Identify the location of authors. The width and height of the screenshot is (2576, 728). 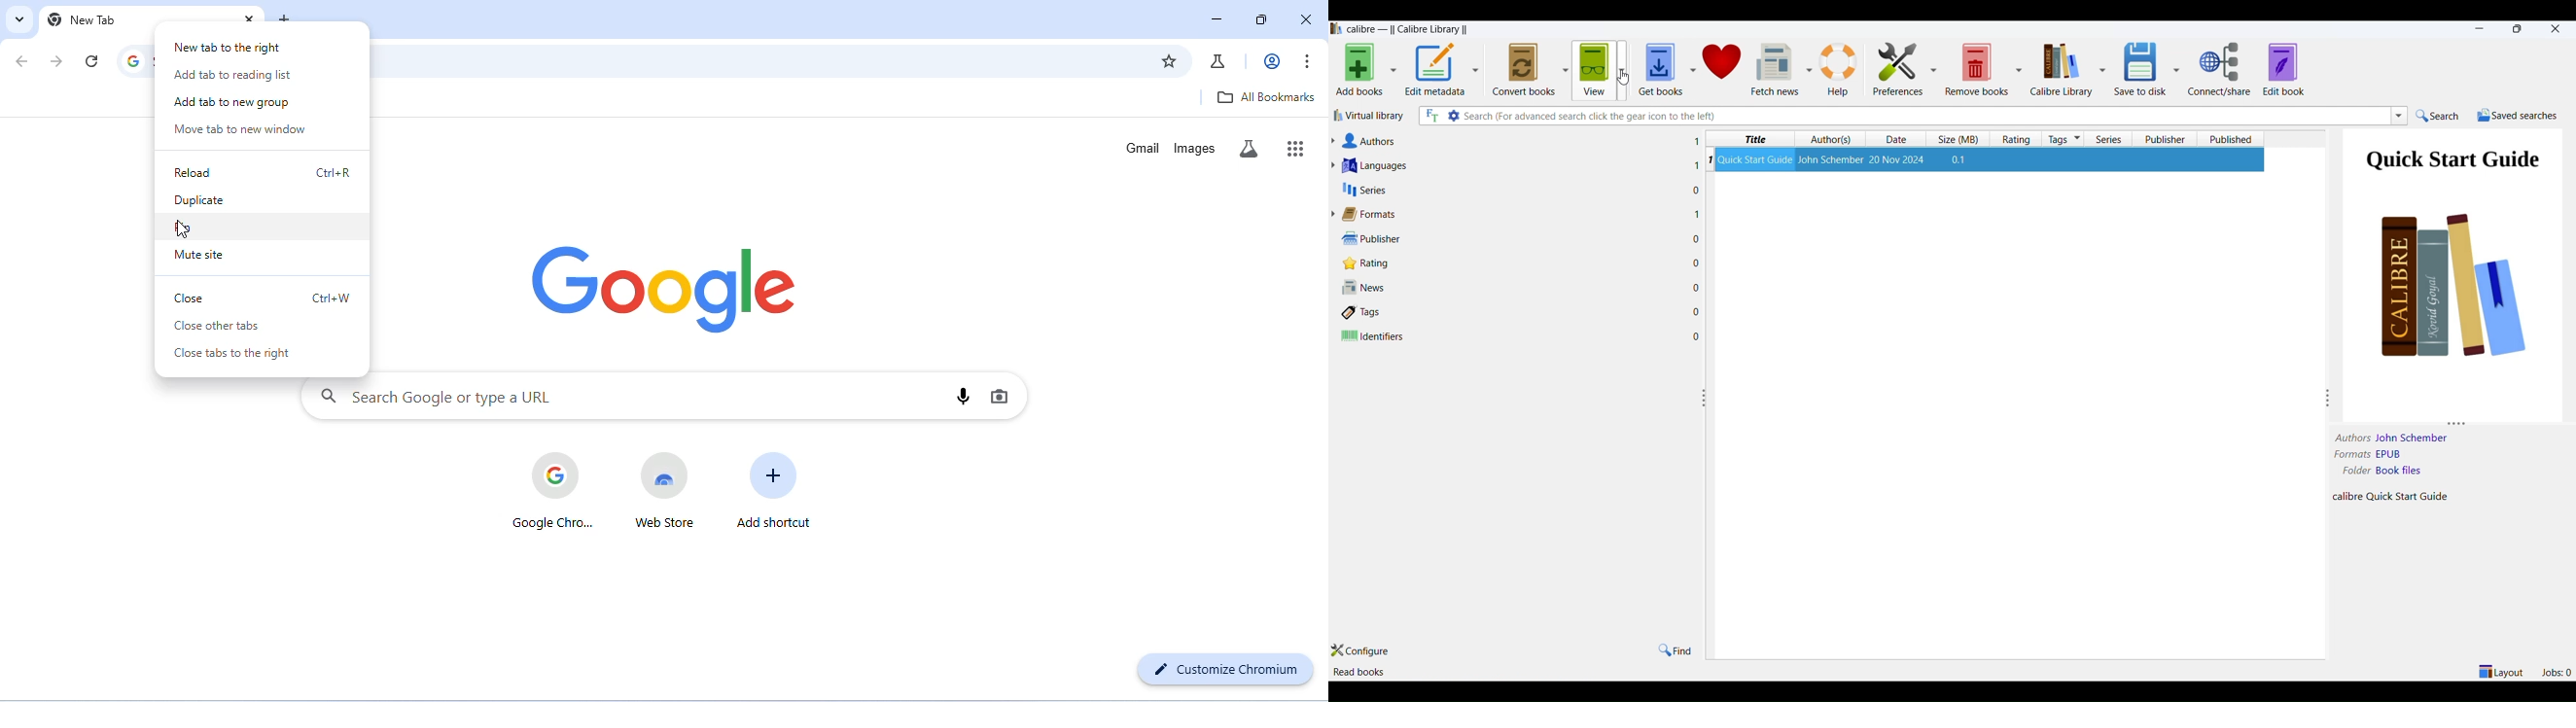
(1834, 139).